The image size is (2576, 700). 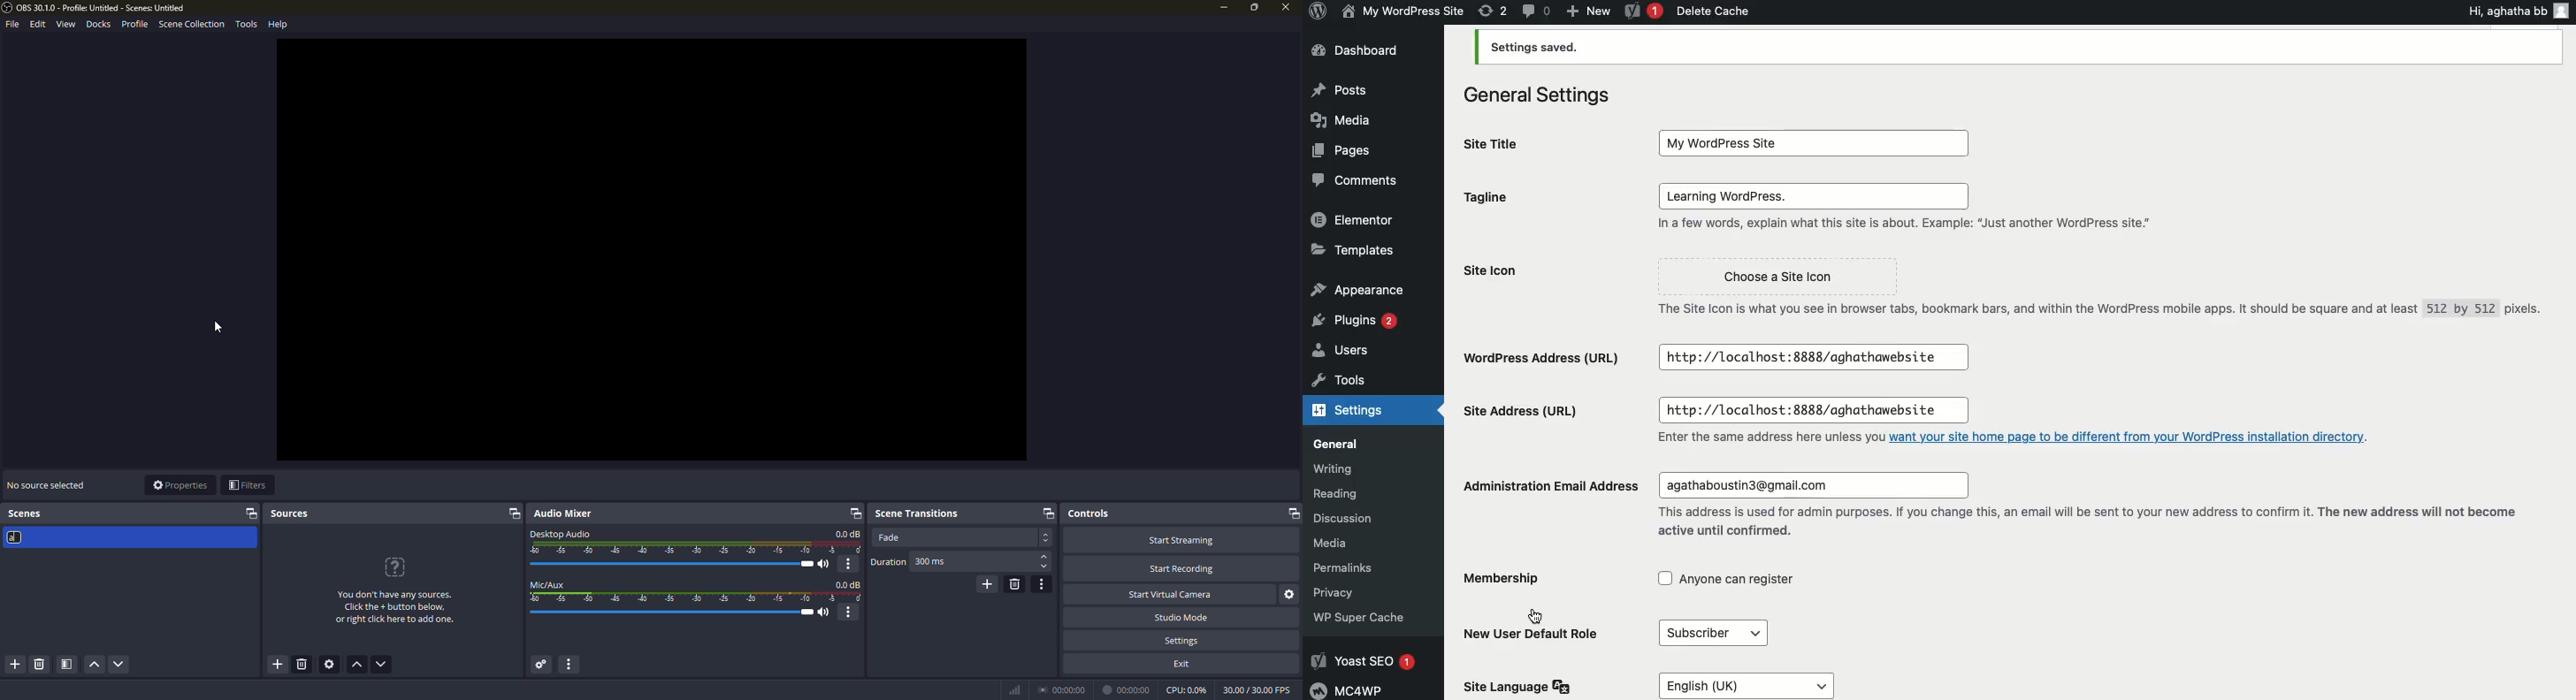 I want to click on studio mode, so click(x=1181, y=617).